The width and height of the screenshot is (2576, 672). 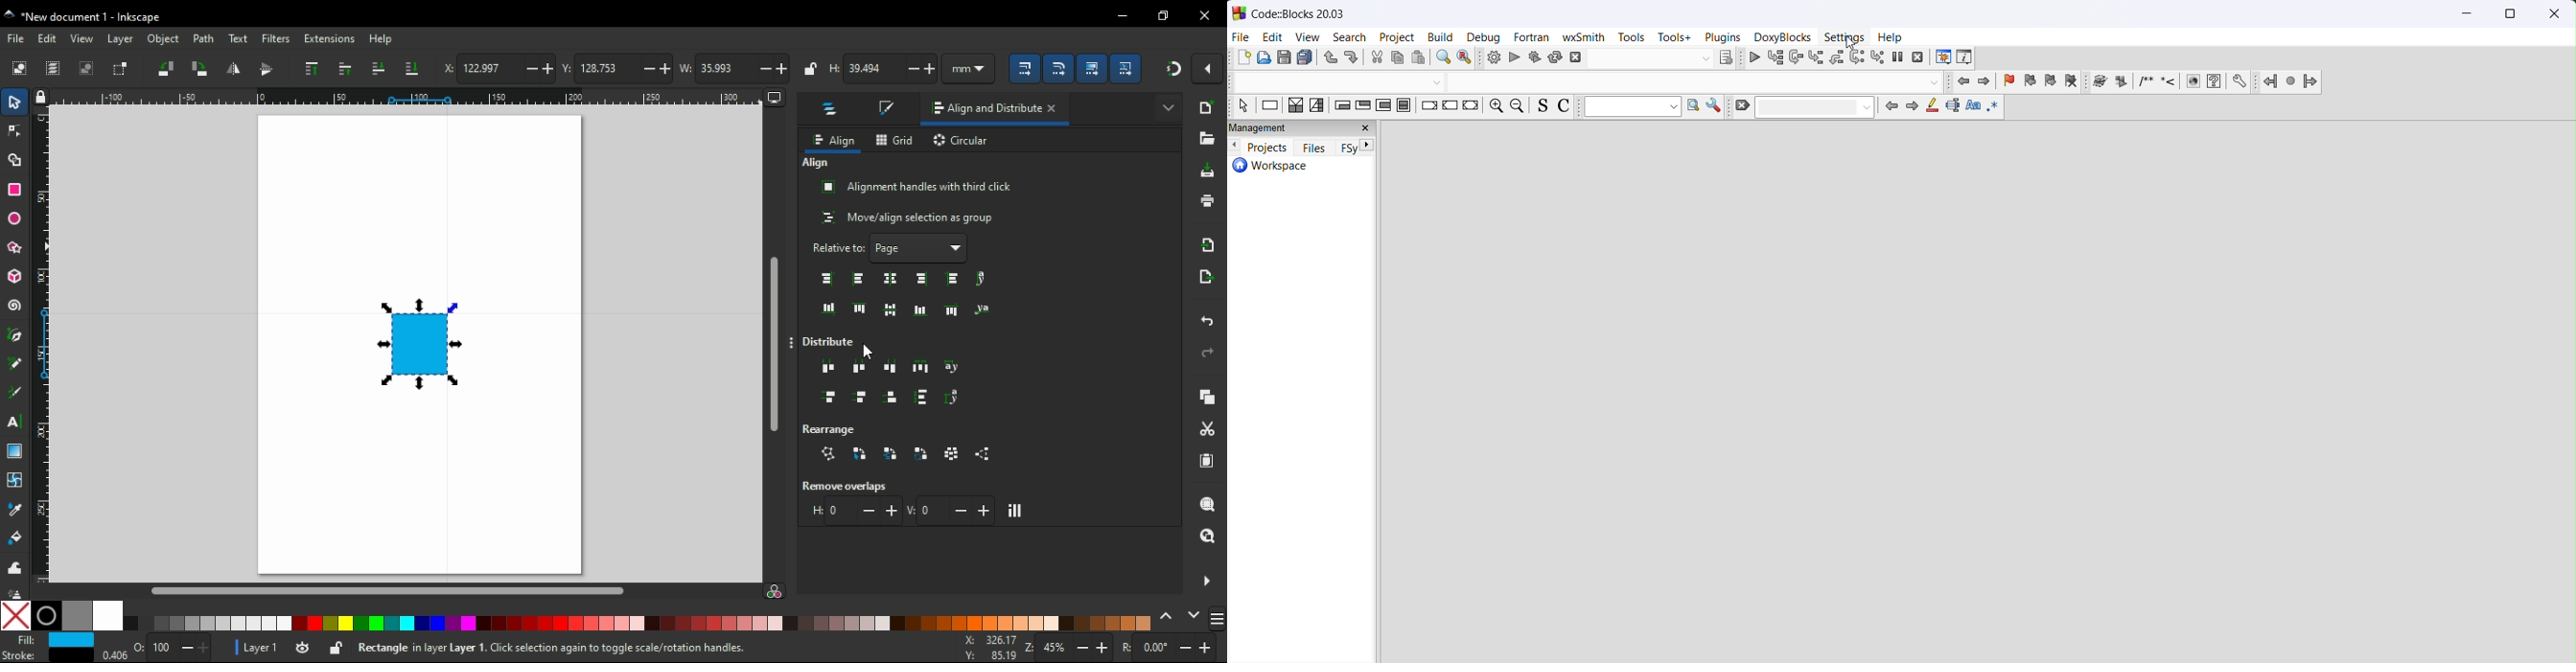 What do you see at coordinates (890, 453) in the screenshot?
I see `change positions of selected objects - stacking order` at bounding box center [890, 453].